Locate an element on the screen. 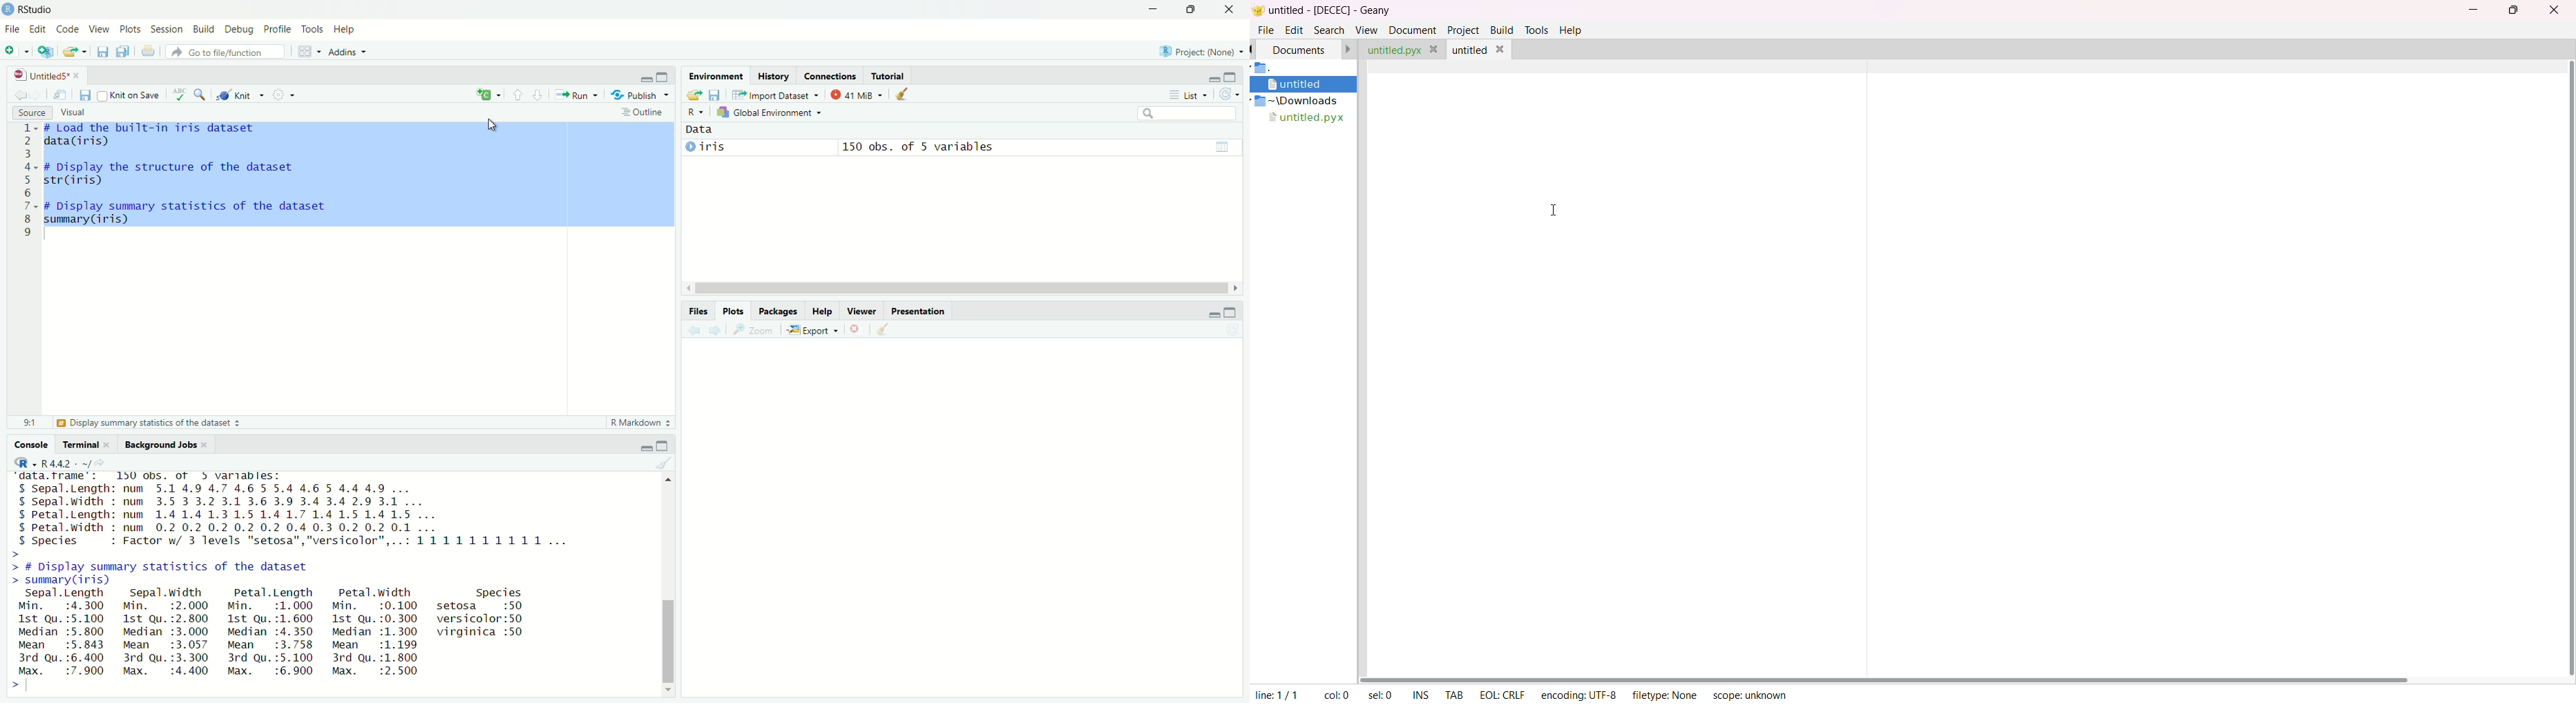 Image resolution: width=2576 pixels, height=728 pixels. Hide is located at coordinates (1212, 77).